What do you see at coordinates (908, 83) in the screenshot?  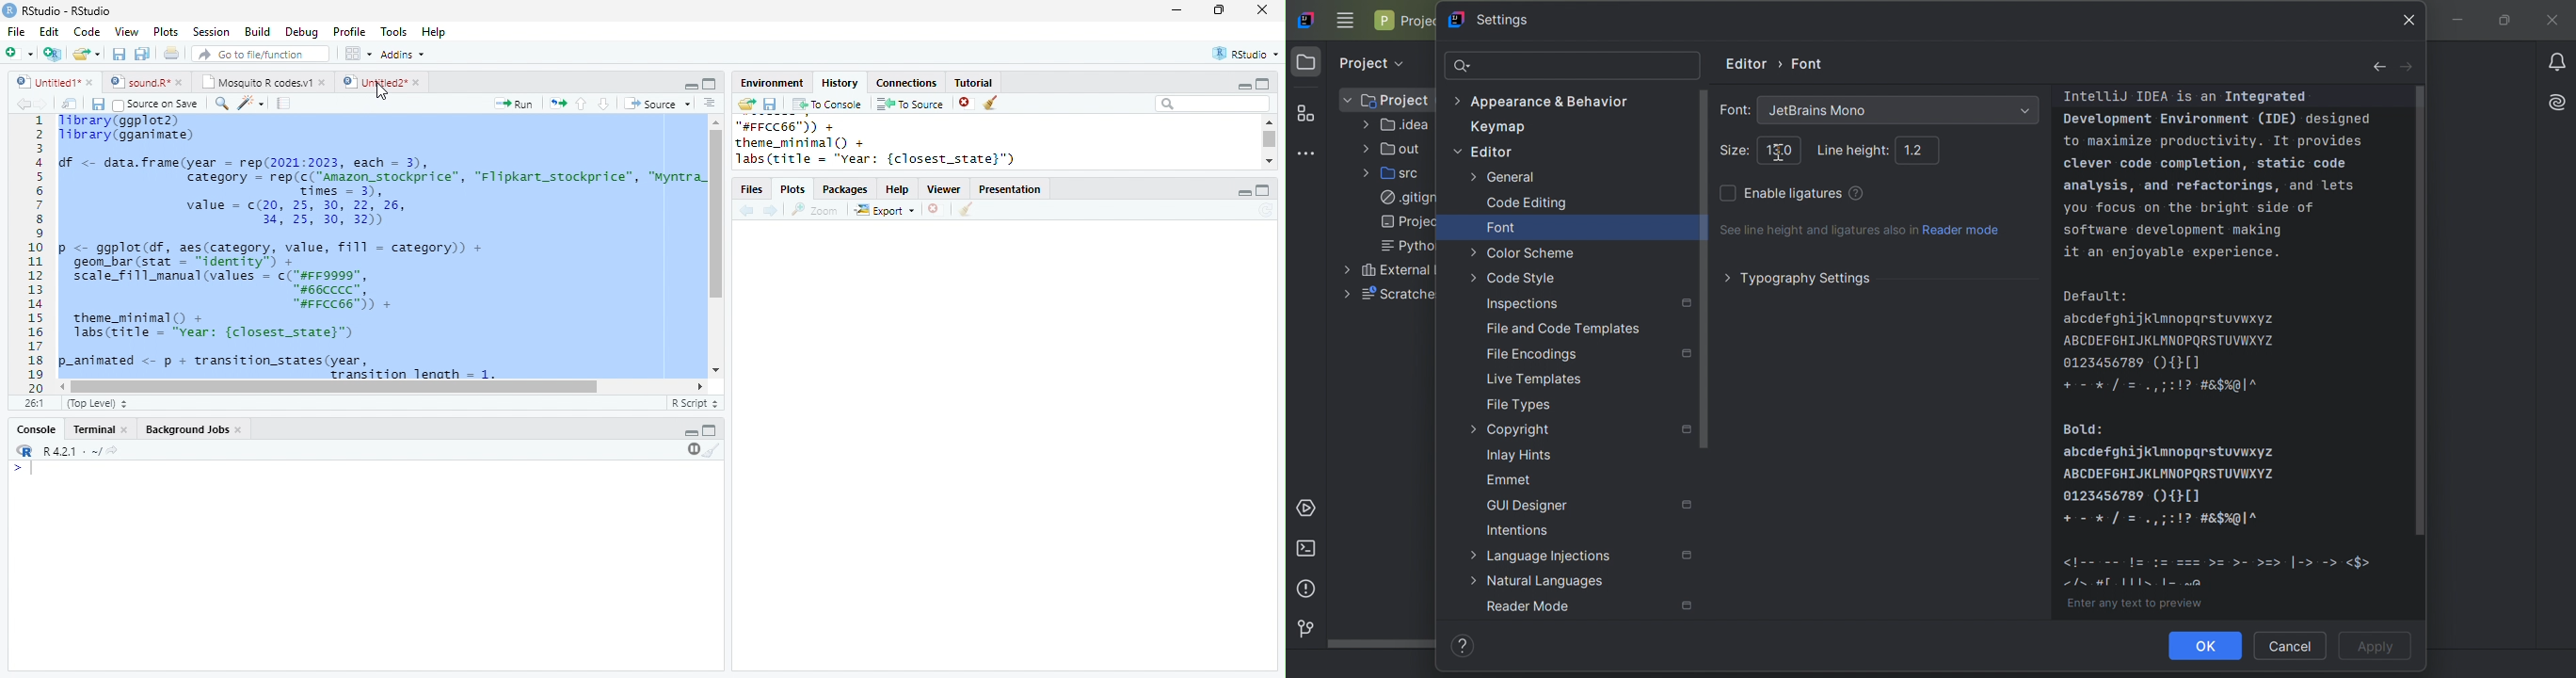 I see `Connections` at bounding box center [908, 83].